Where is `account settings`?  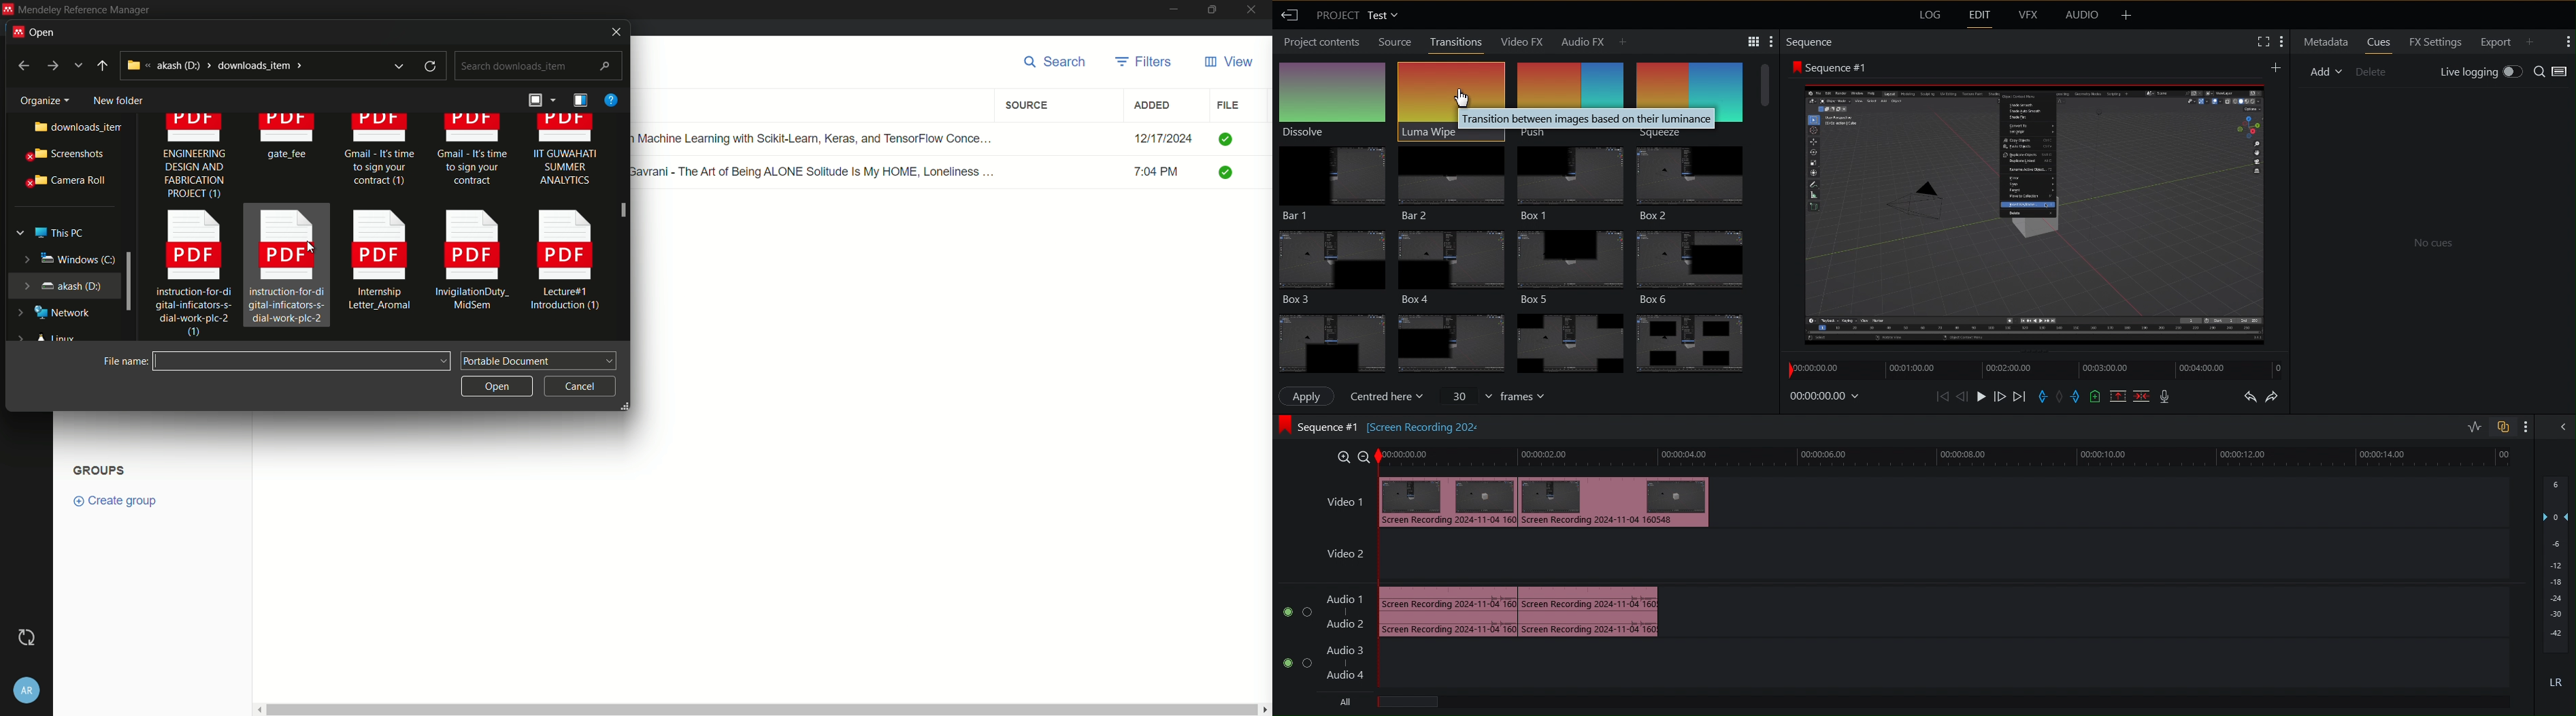
account settings is located at coordinates (27, 687).